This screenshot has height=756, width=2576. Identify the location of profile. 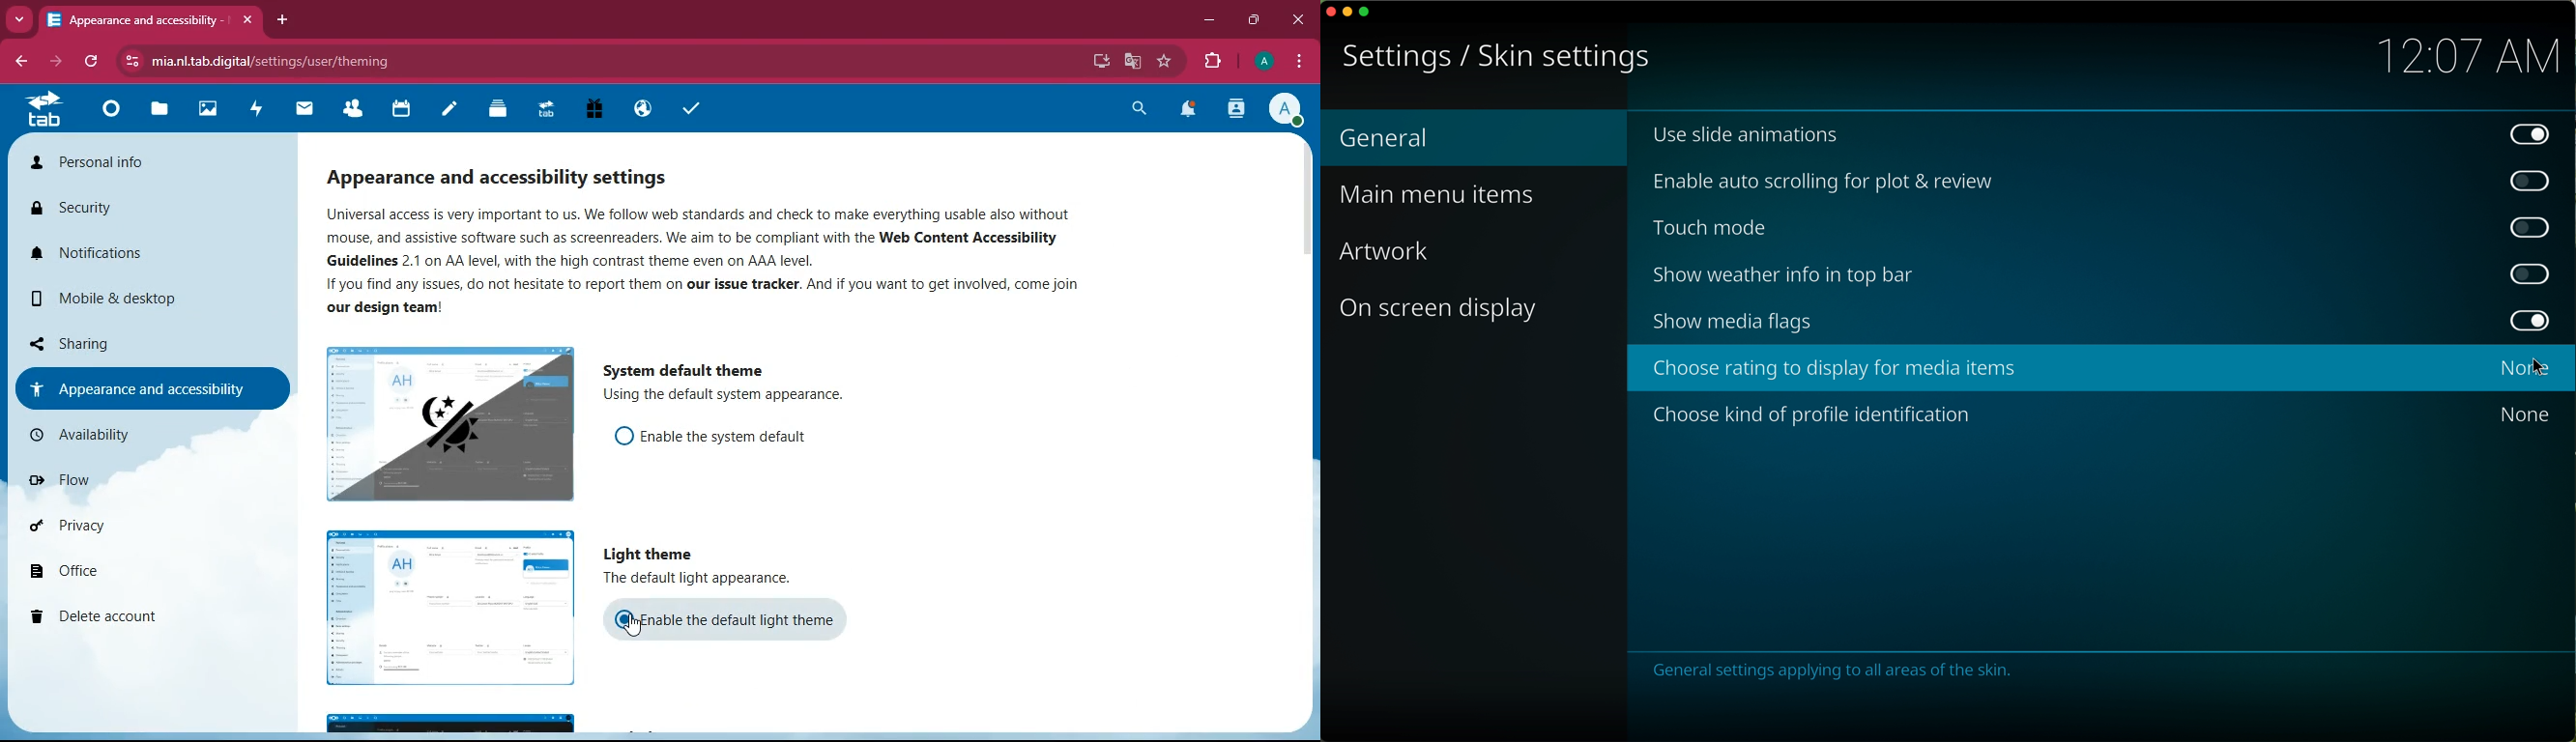
(1261, 62).